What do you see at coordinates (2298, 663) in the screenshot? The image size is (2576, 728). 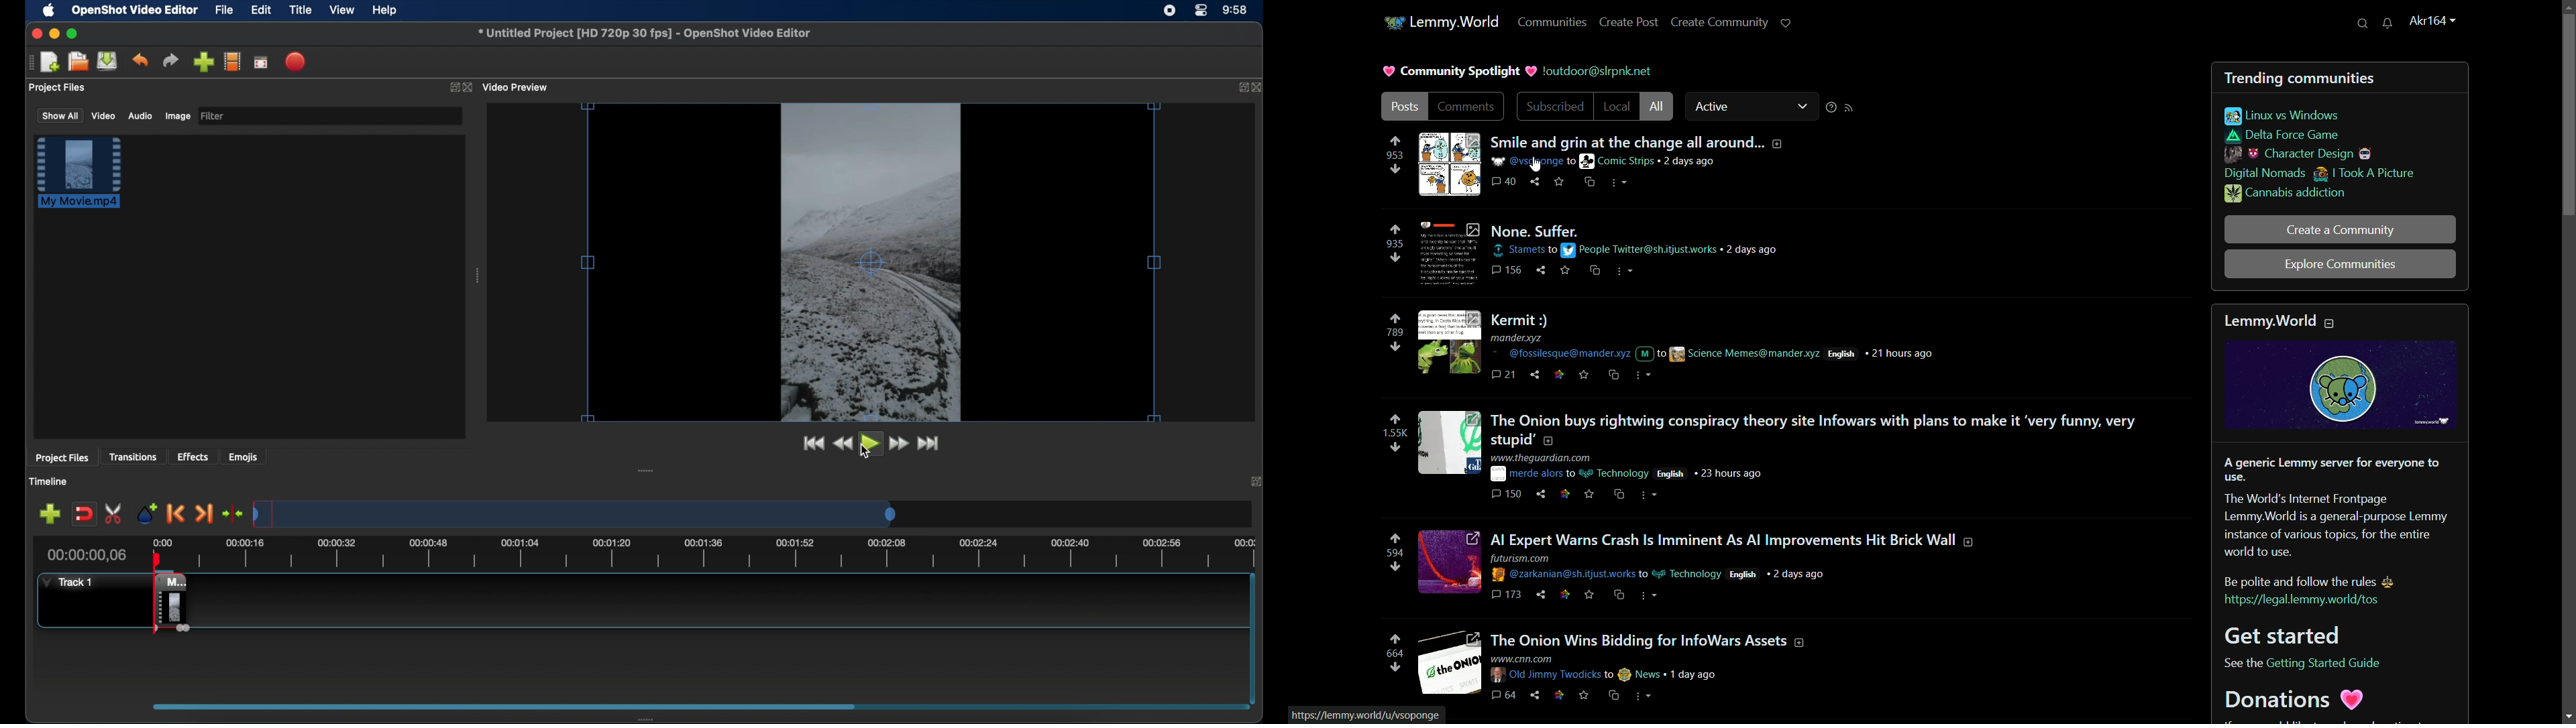 I see `text` at bounding box center [2298, 663].